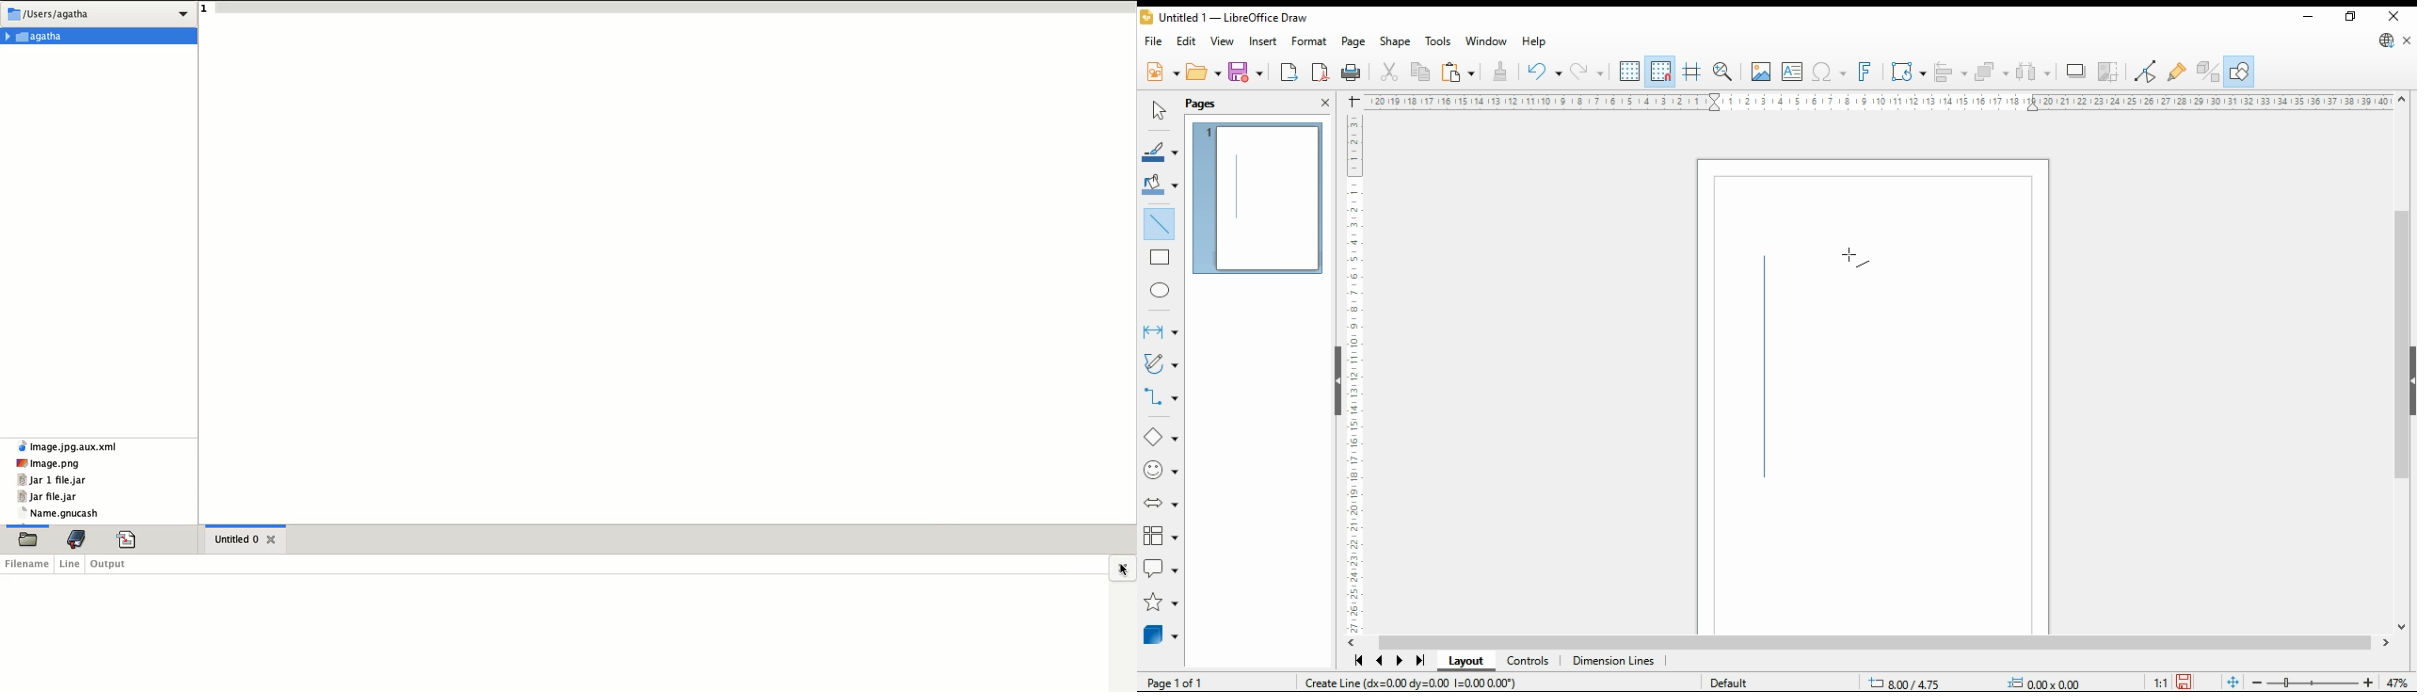 This screenshot has height=700, width=2436. I want to click on export as pdf, so click(1320, 72).